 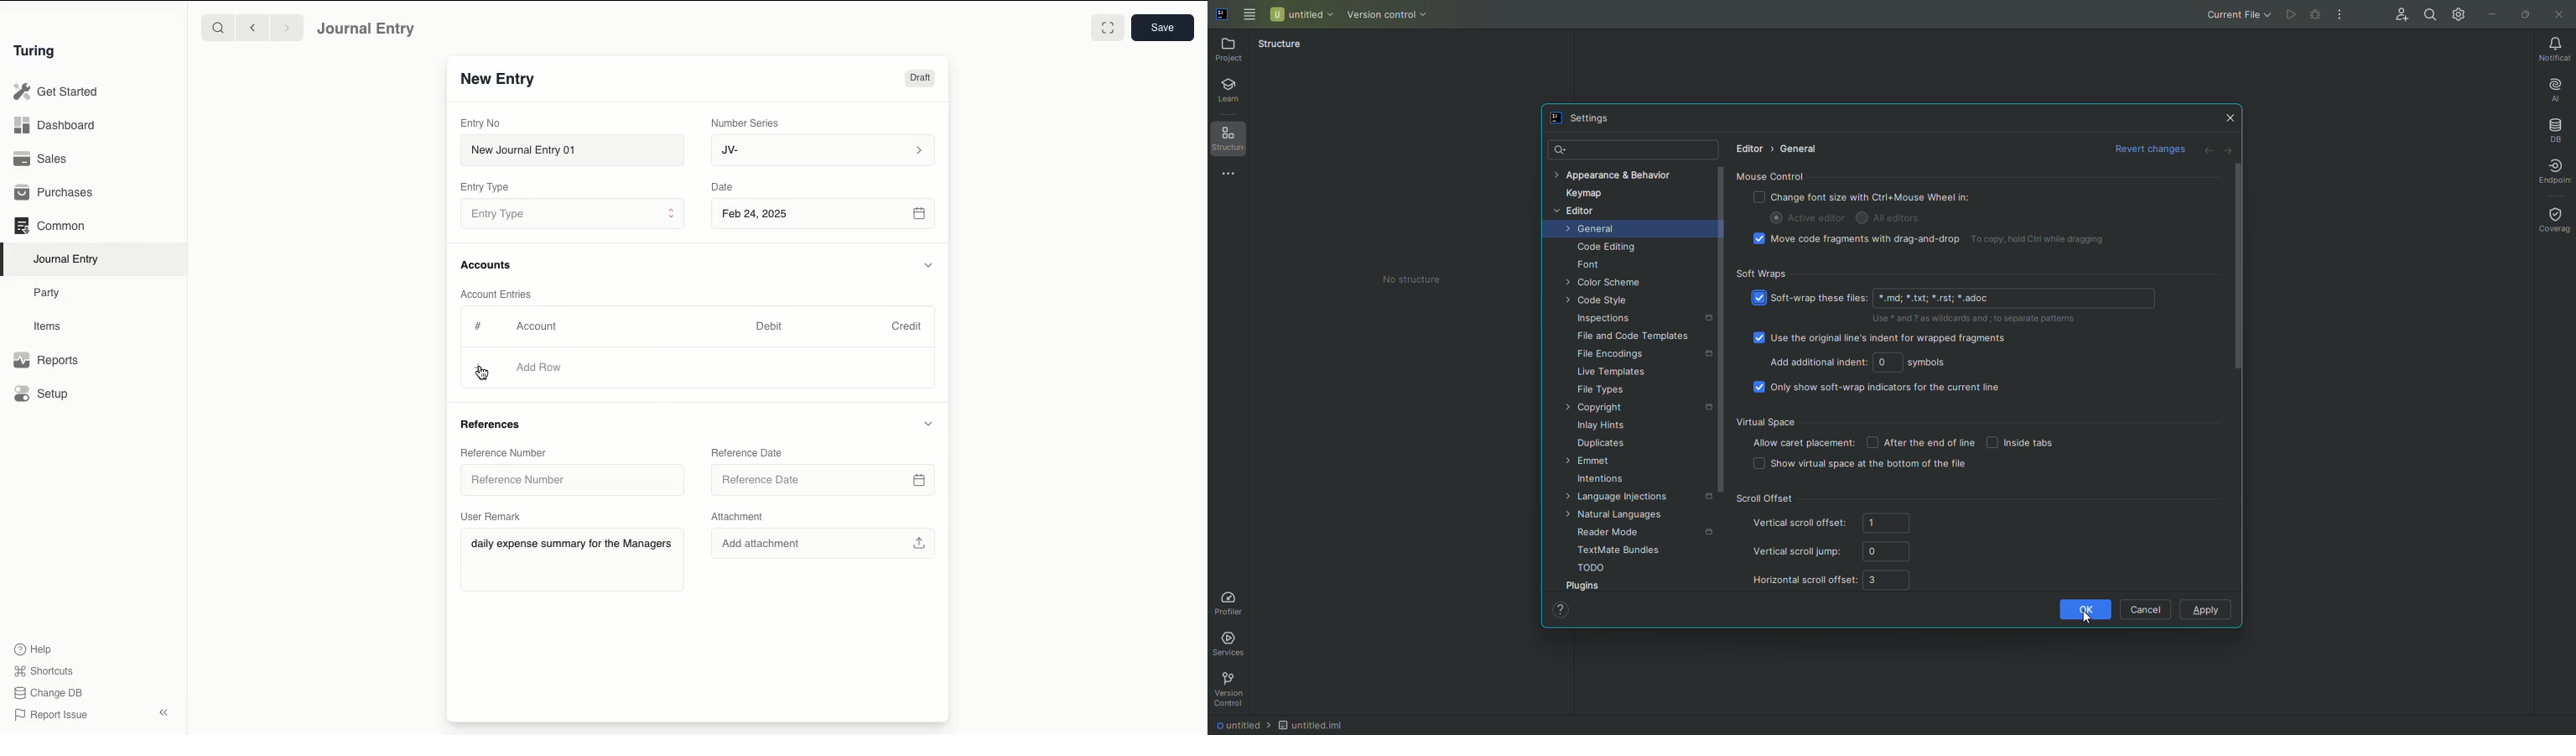 I want to click on daily expense summary for the Managers, so click(x=572, y=548).